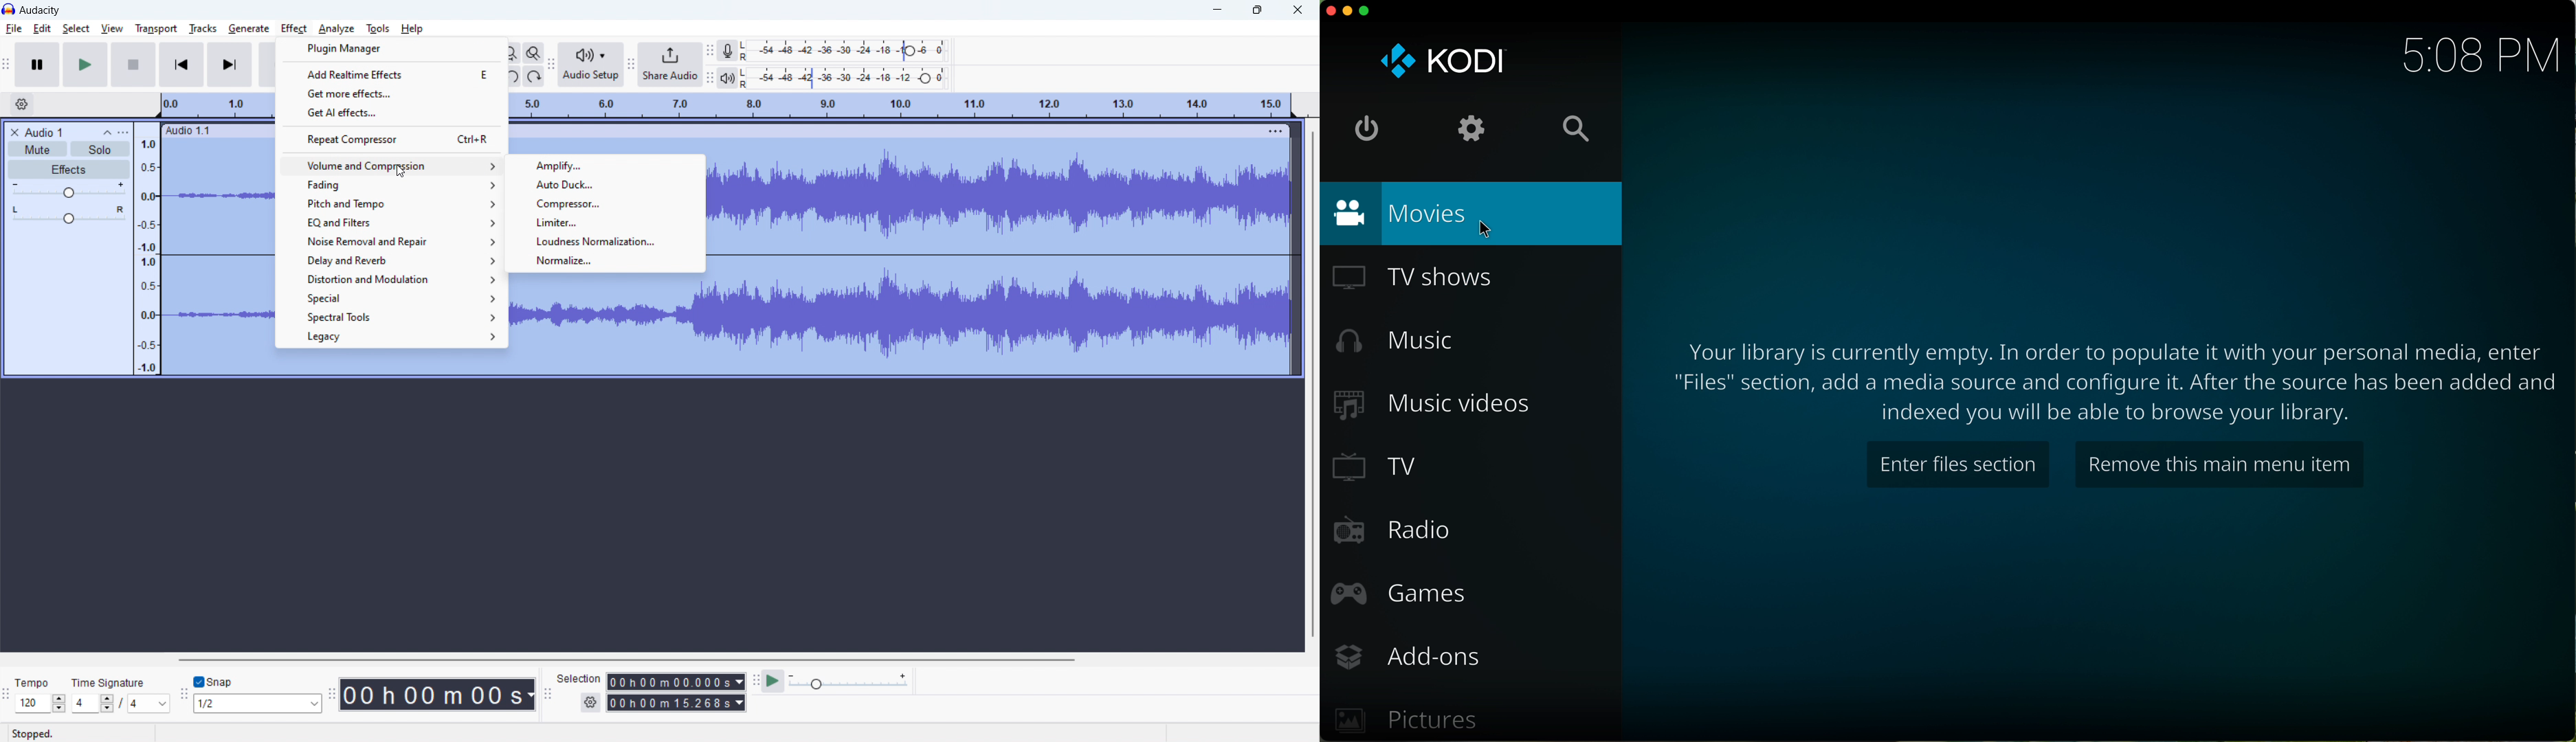 The width and height of the screenshot is (2576, 756). What do you see at coordinates (1298, 10) in the screenshot?
I see `close` at bounding box center [1298, 10].